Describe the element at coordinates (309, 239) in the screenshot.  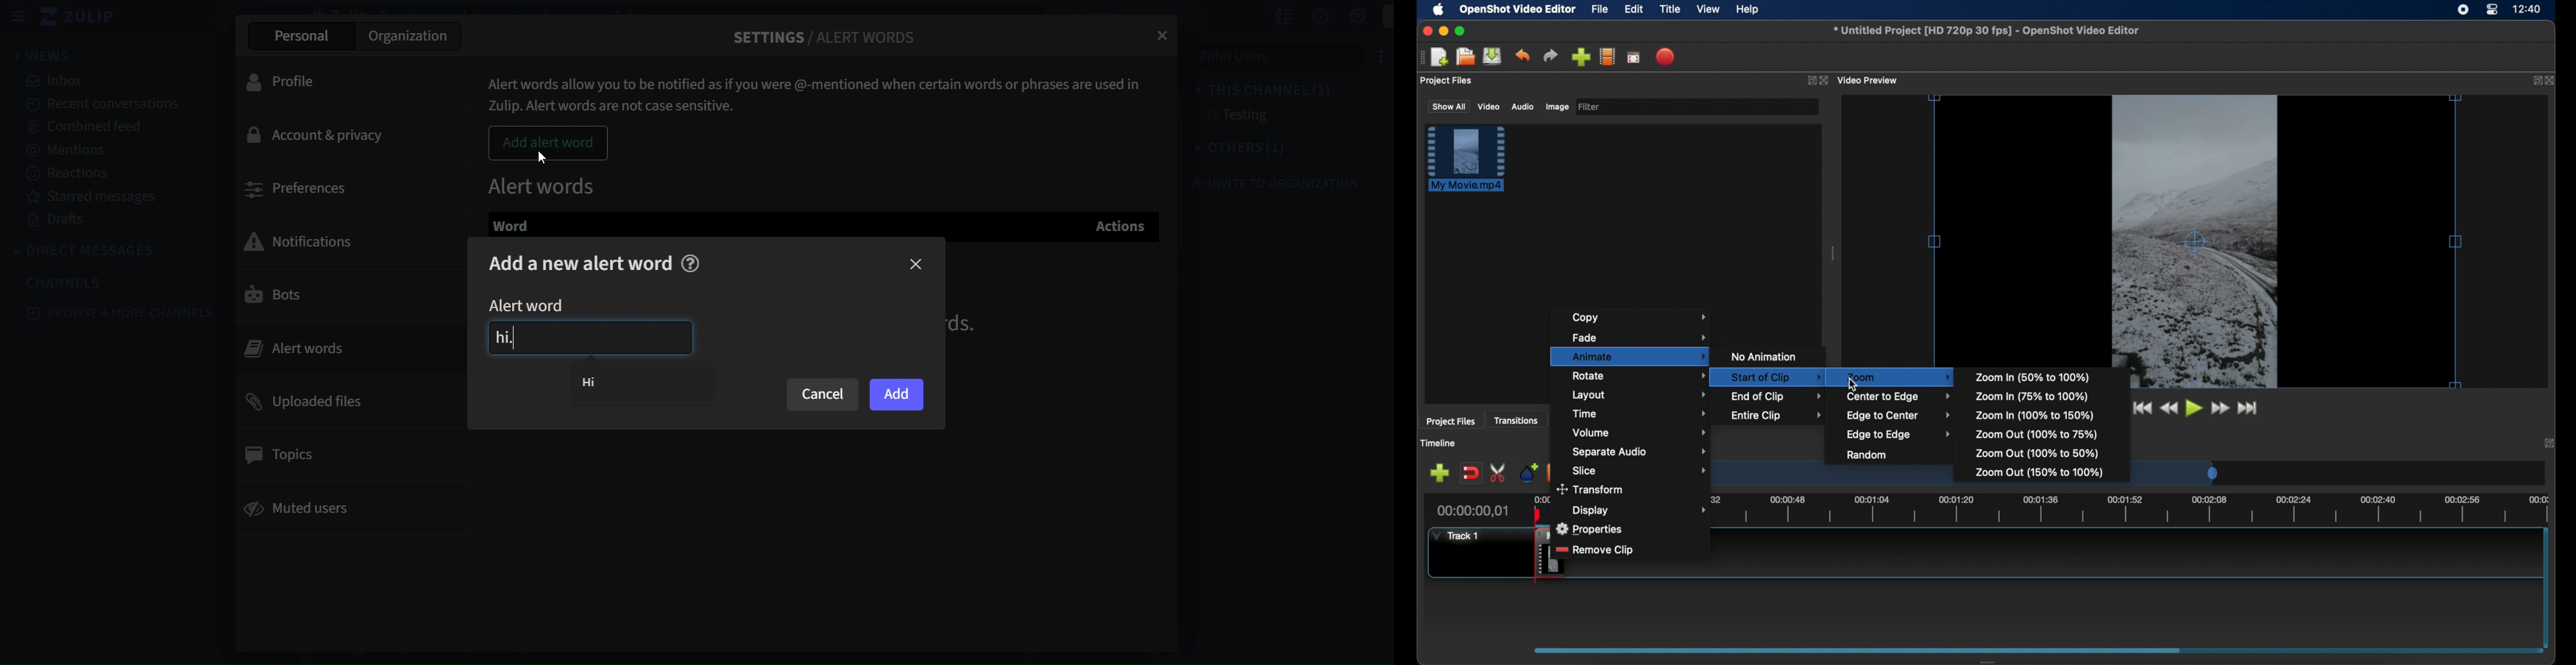
I see `notifications` at that location.